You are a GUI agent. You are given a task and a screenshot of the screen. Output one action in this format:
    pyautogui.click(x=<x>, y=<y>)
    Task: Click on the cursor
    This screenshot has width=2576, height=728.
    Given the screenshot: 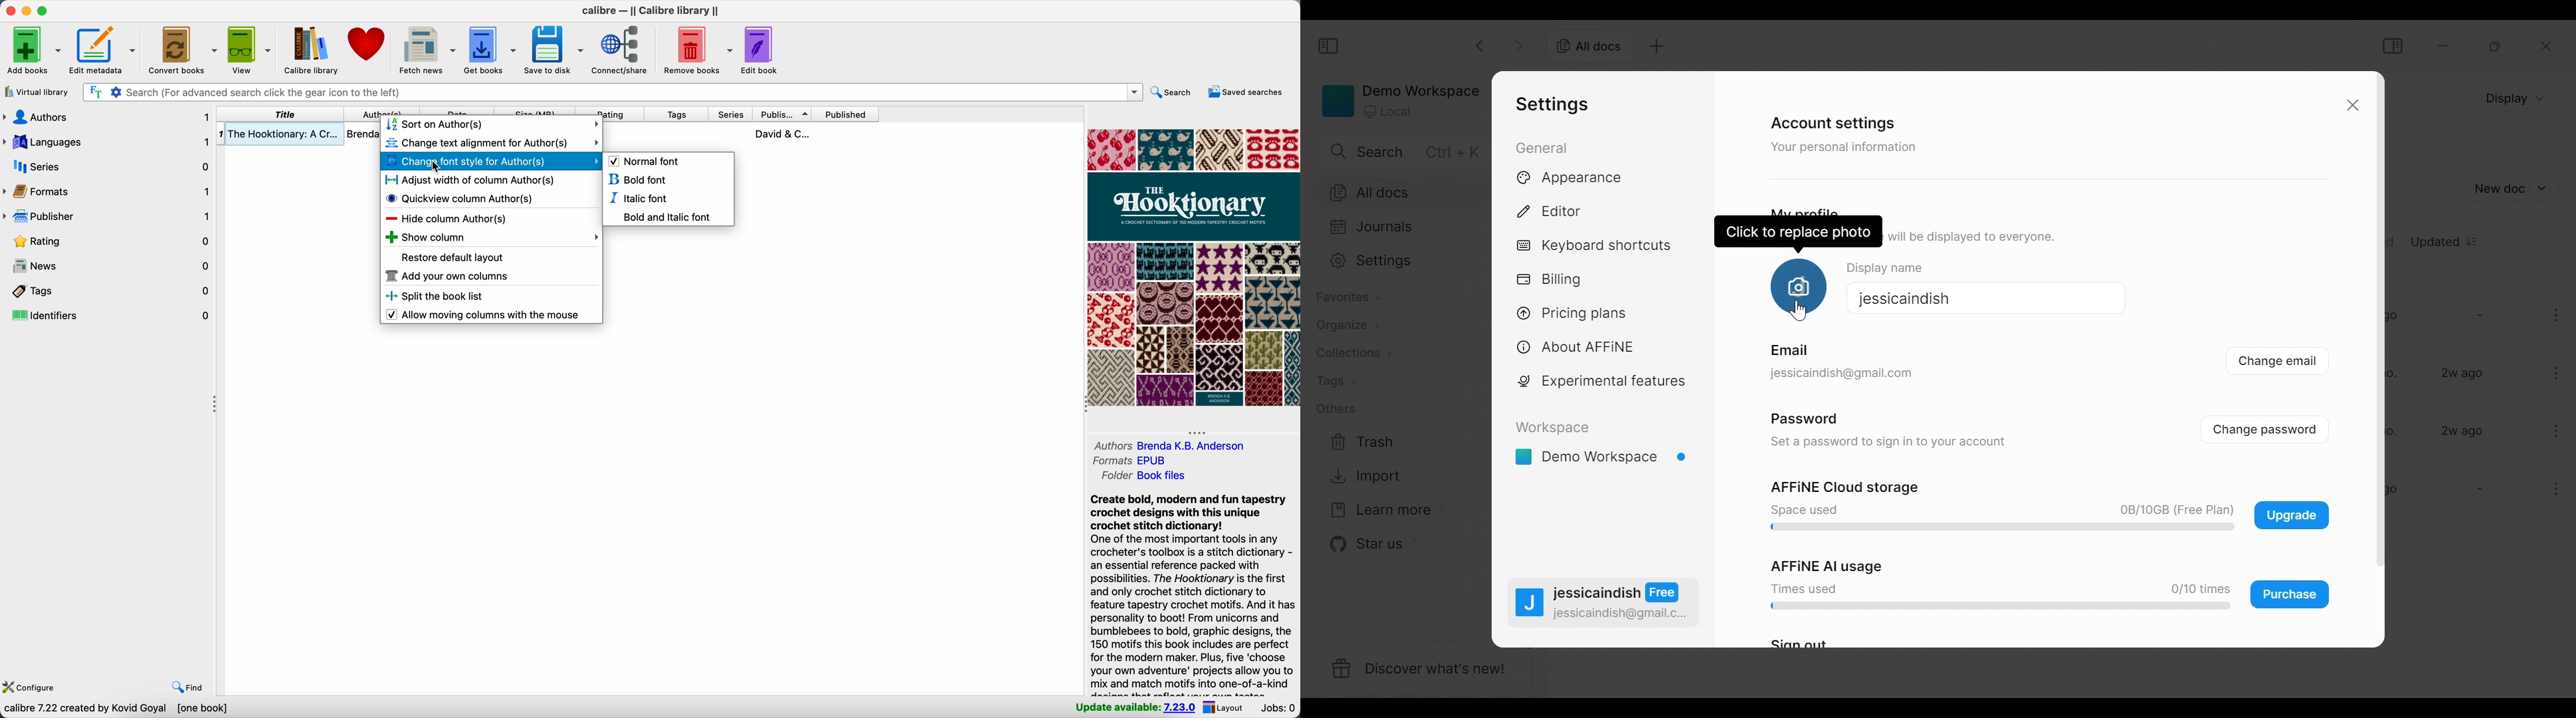 What is the action you would take?
    pyautogui.click(x=431, y=167)
    